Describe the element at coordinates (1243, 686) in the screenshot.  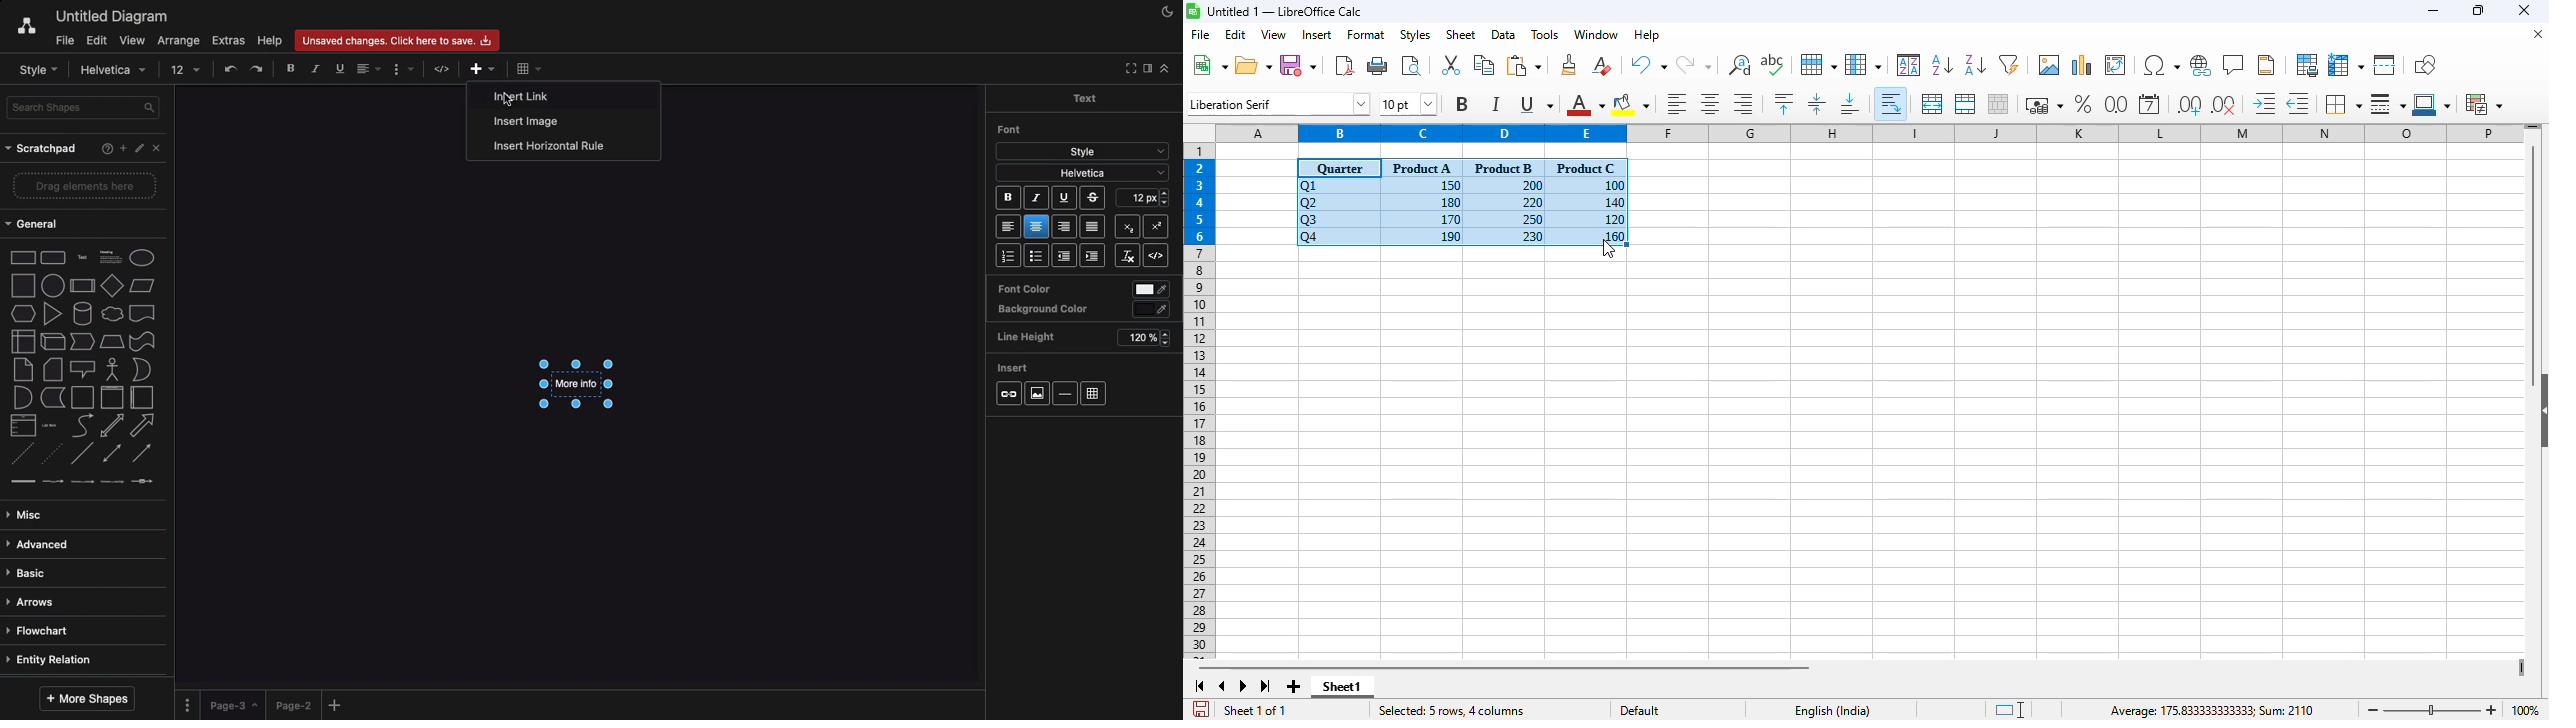
I see `scroll to next sheet` at that location.